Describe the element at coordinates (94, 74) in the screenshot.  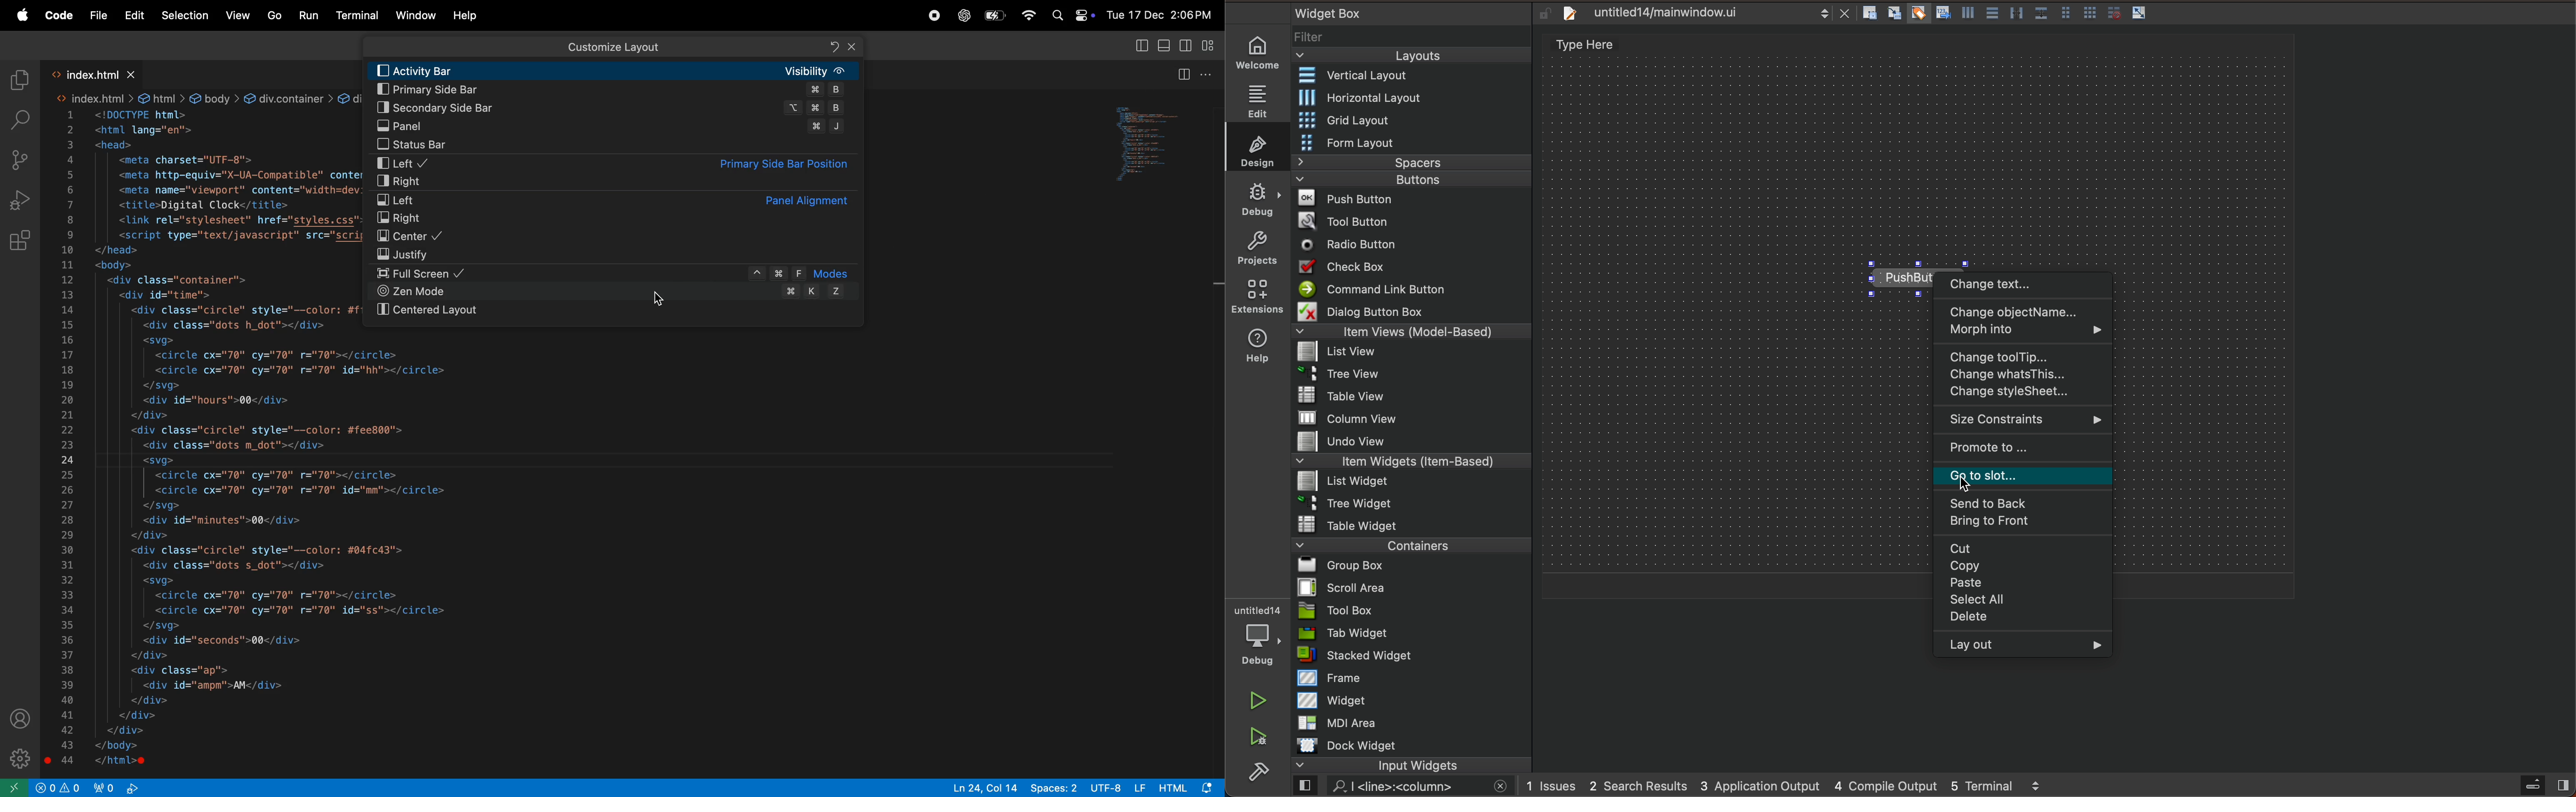
I see `index.html file` at that location.